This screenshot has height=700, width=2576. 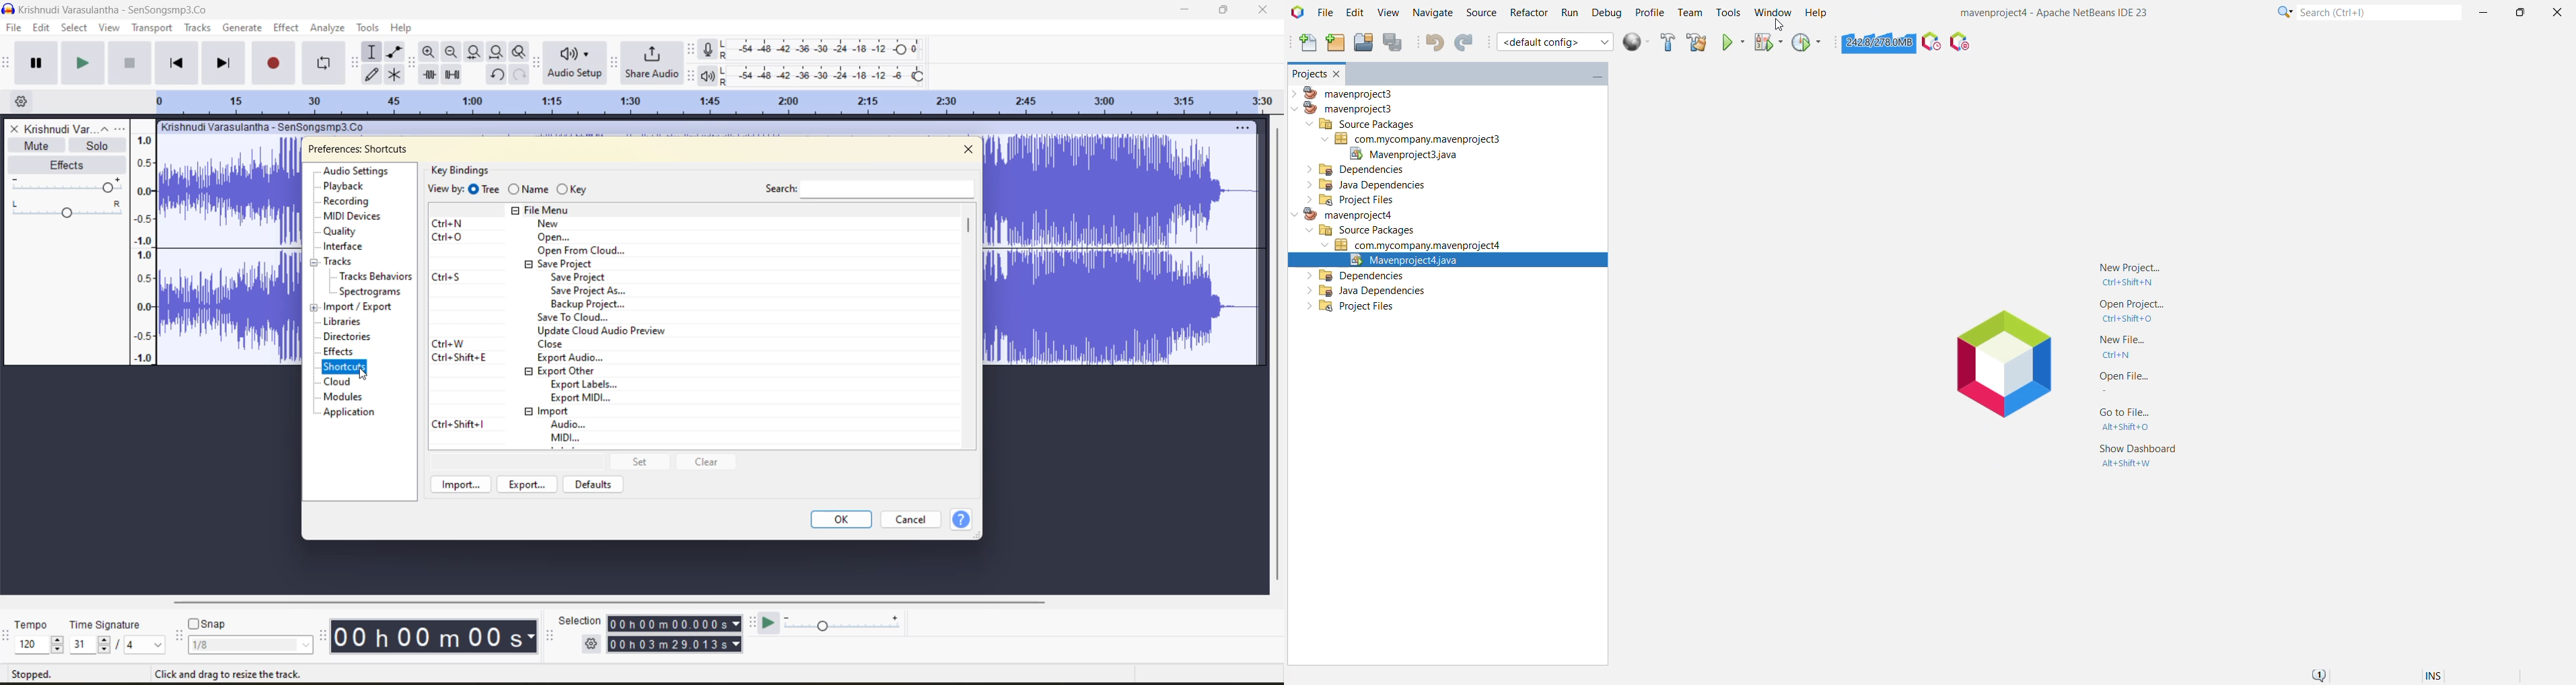 What do you see at coordinates (358, 370) in the screenshot?
I see `cursor` at bounding box center [358, 370].